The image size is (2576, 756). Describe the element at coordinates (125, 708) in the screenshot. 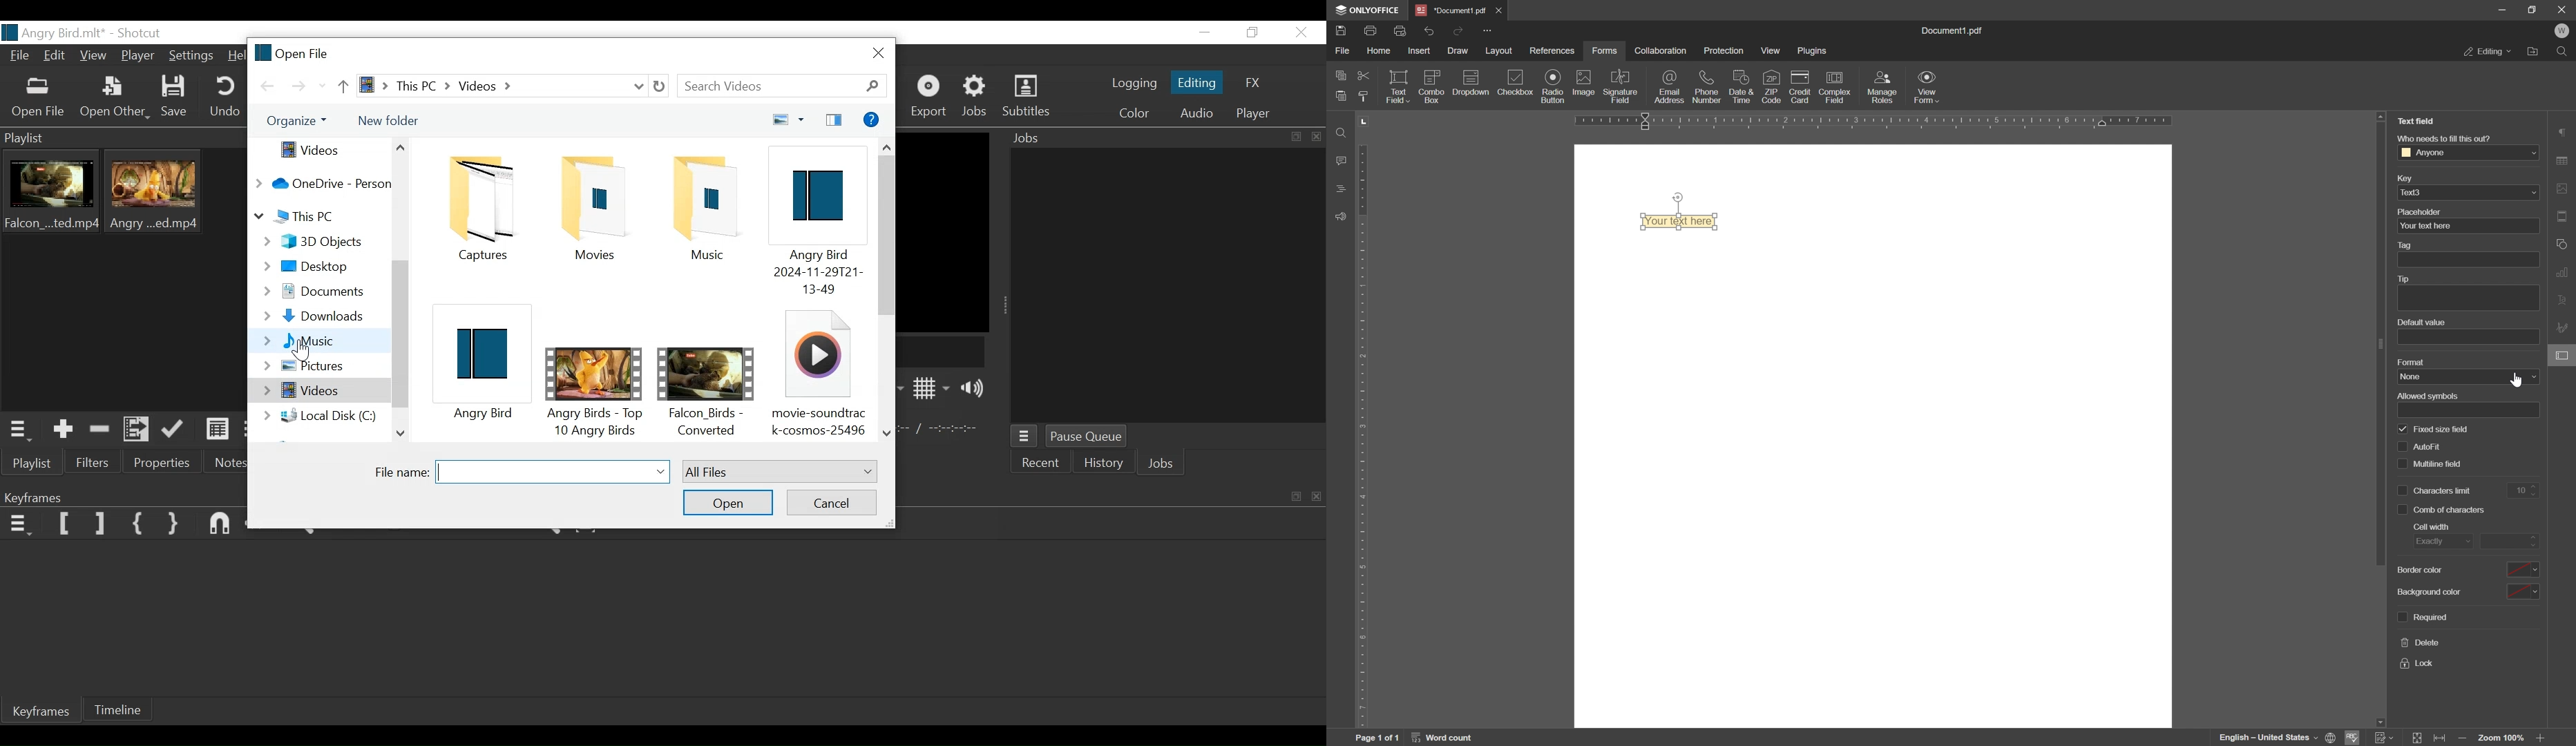

I see `Timeline` at that location.